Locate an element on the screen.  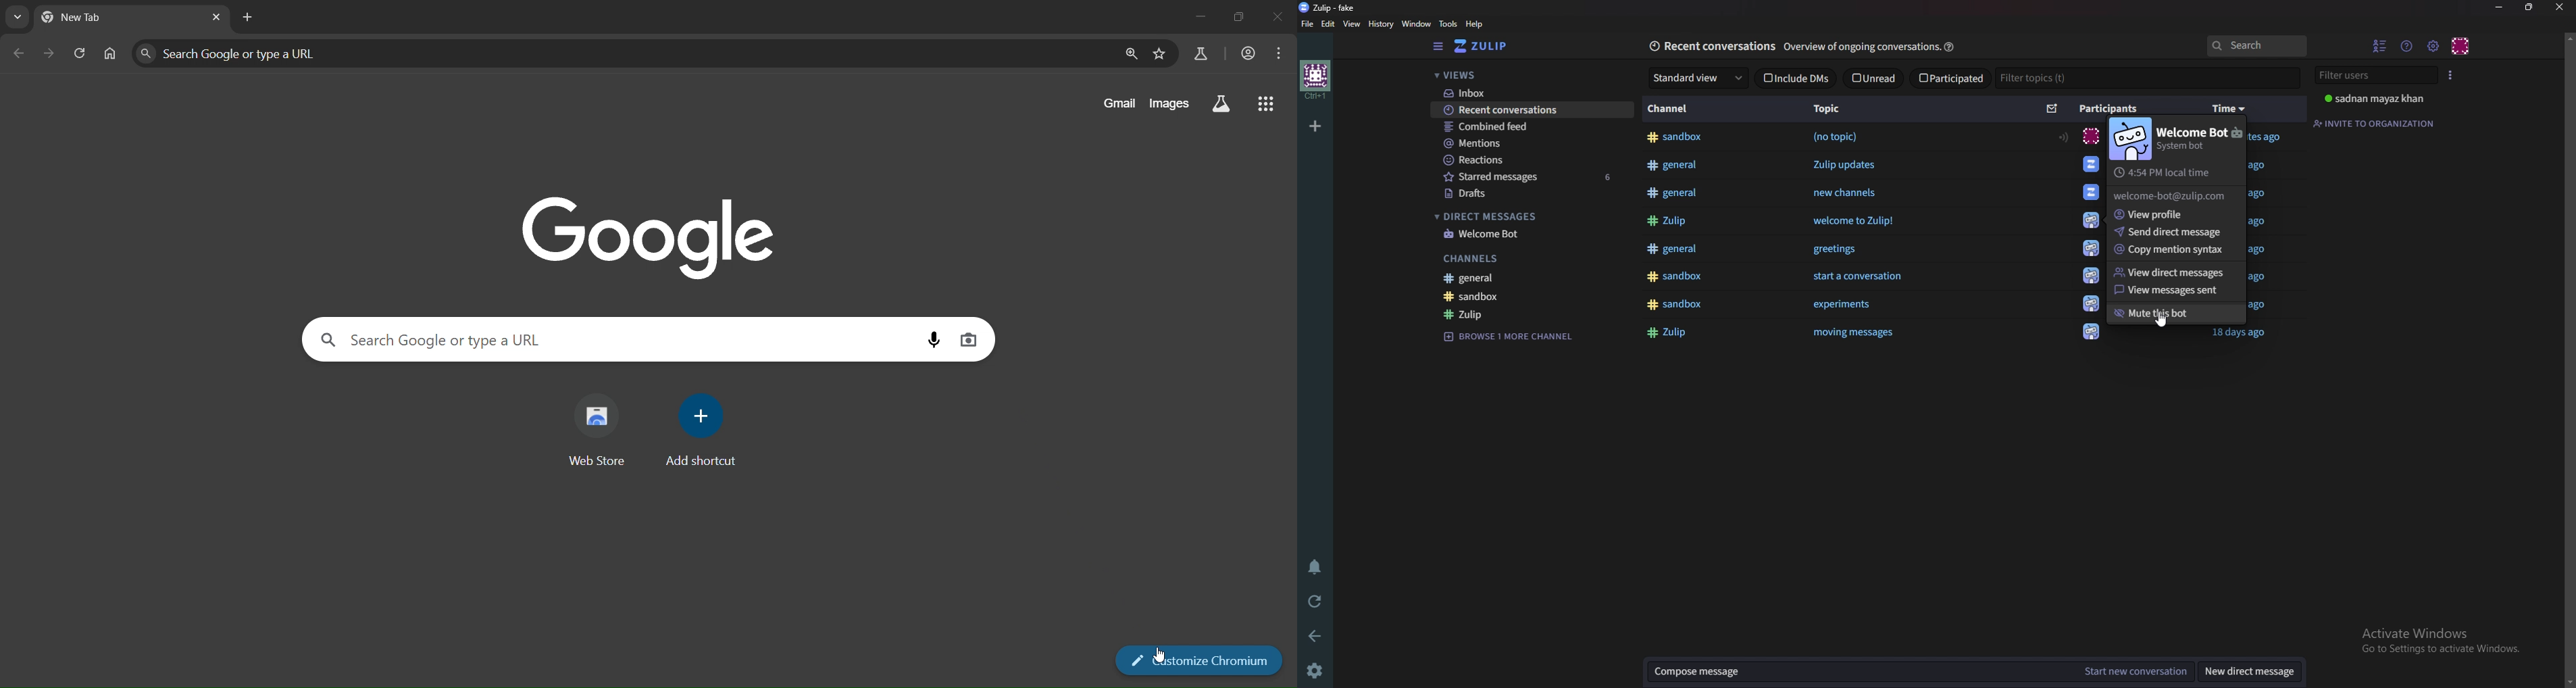
Welcome Bot. is located at coordinates (2086, 191).